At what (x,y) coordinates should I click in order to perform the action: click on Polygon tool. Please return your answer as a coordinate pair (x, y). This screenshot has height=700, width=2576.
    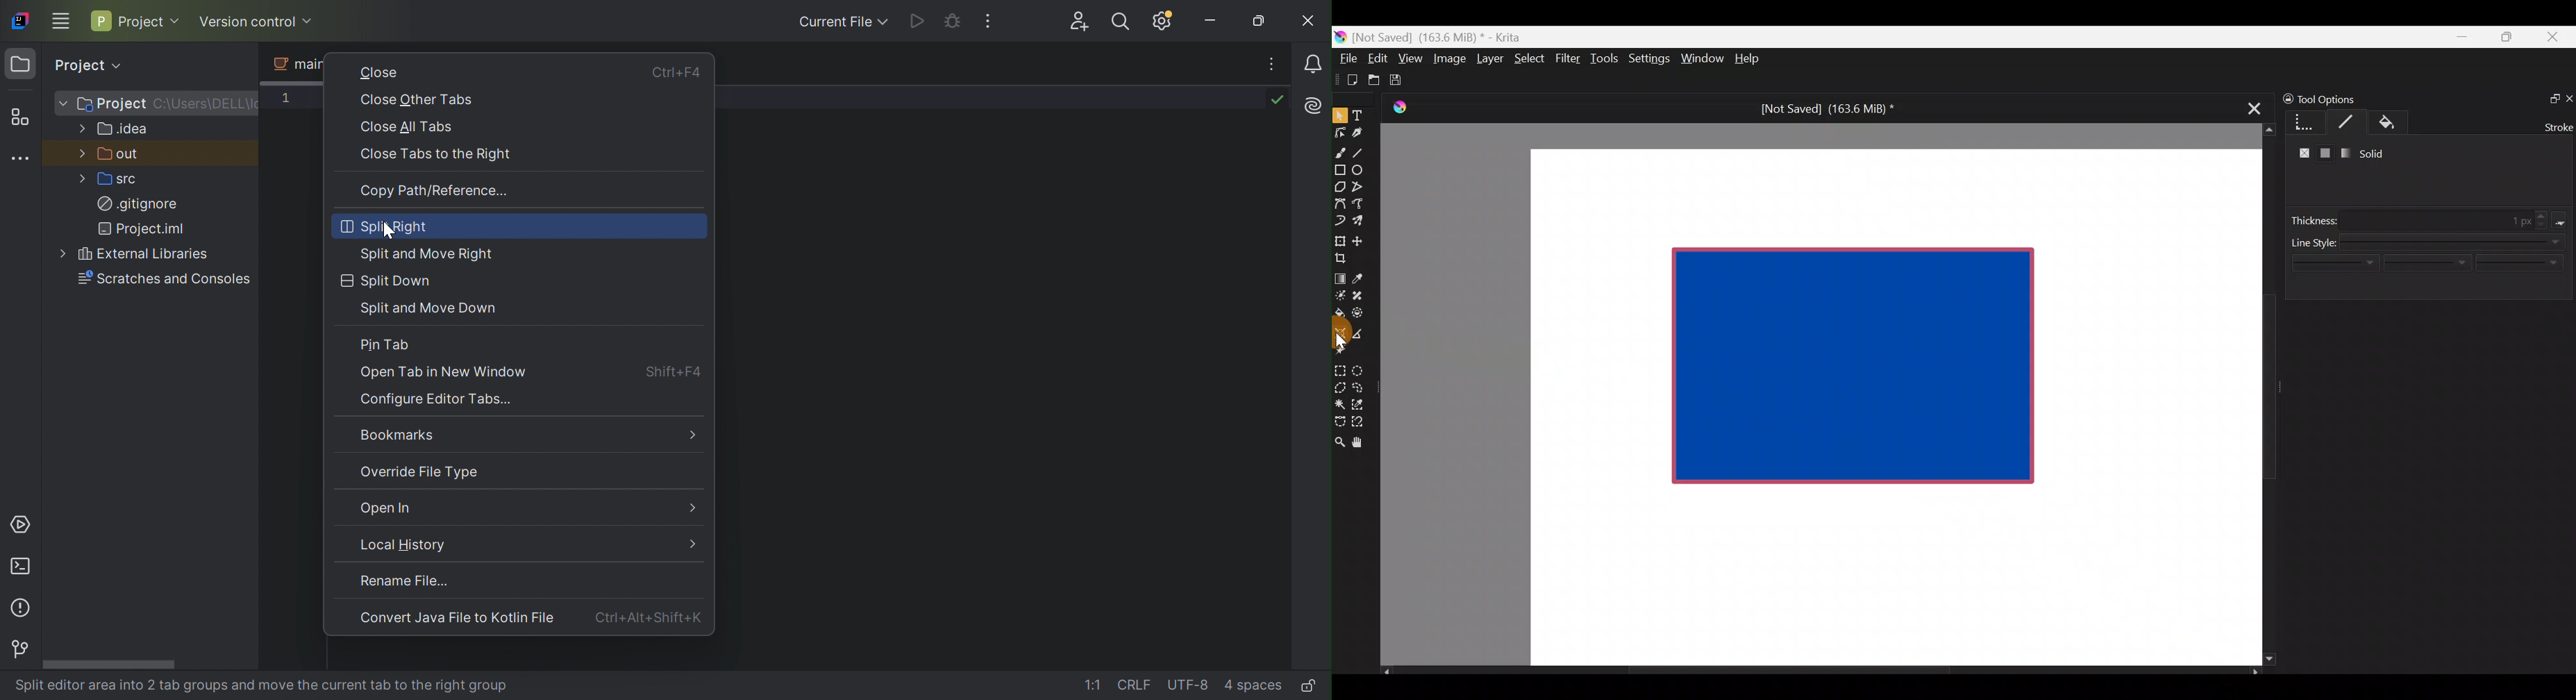
    Looking at the image, I should click on (1340, 187).